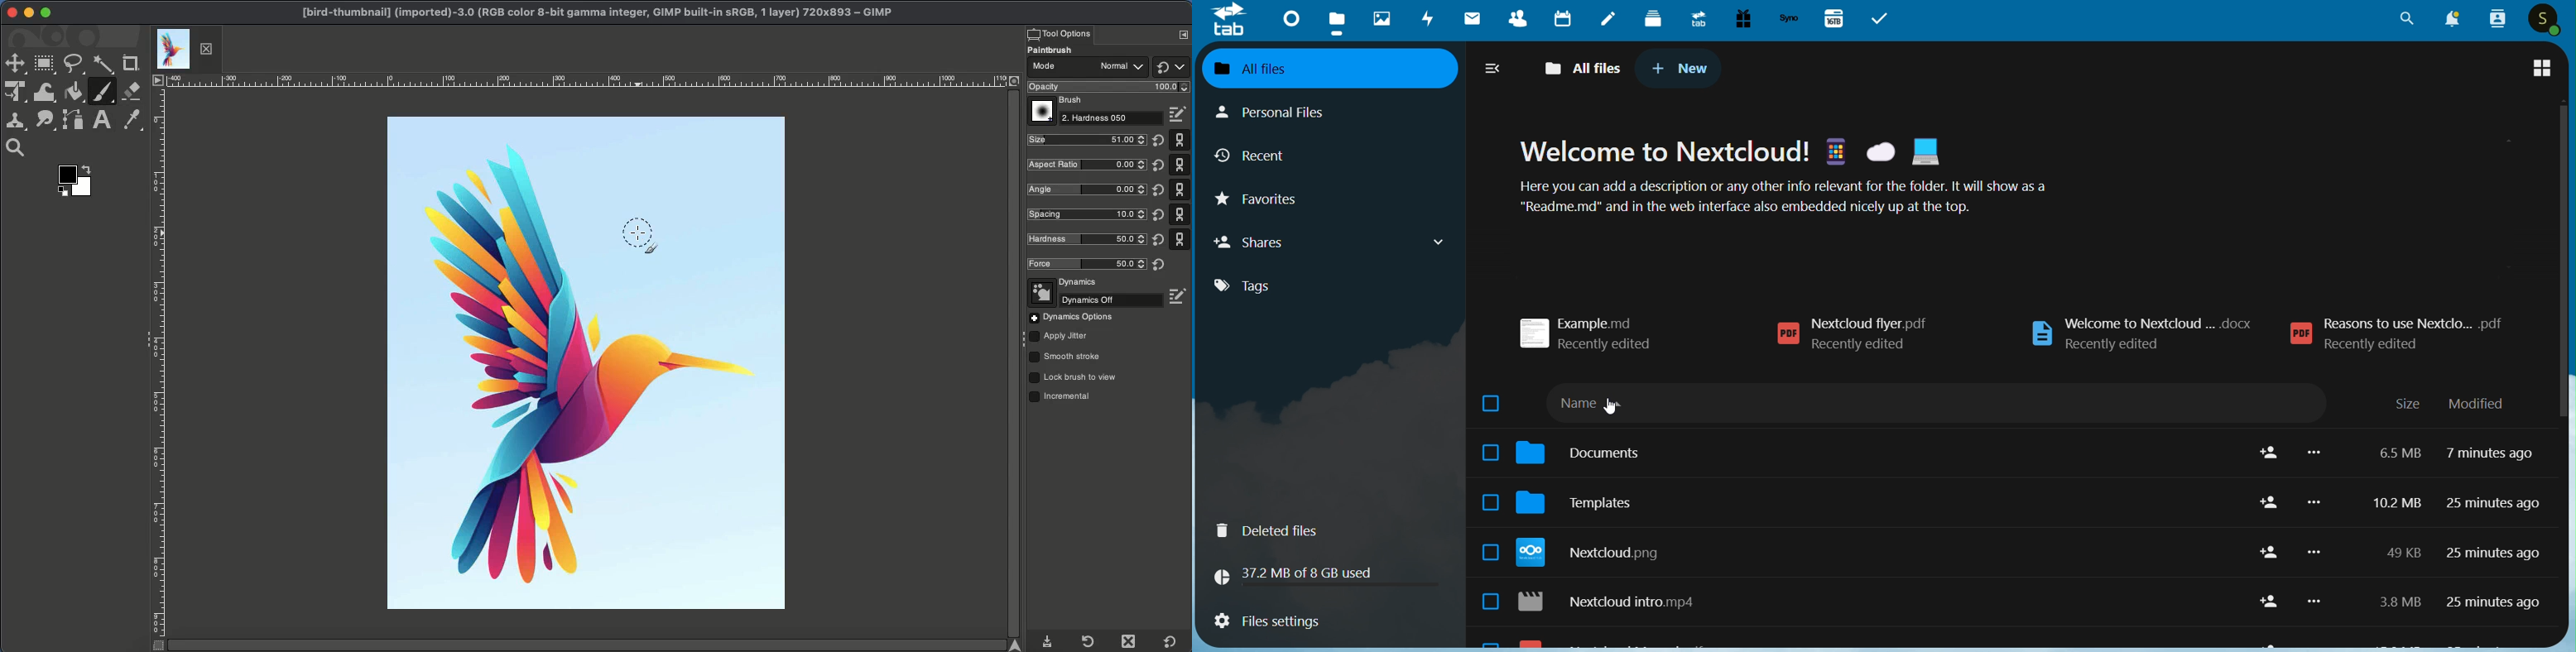  I want to click on All Files, so click(1581, 66).